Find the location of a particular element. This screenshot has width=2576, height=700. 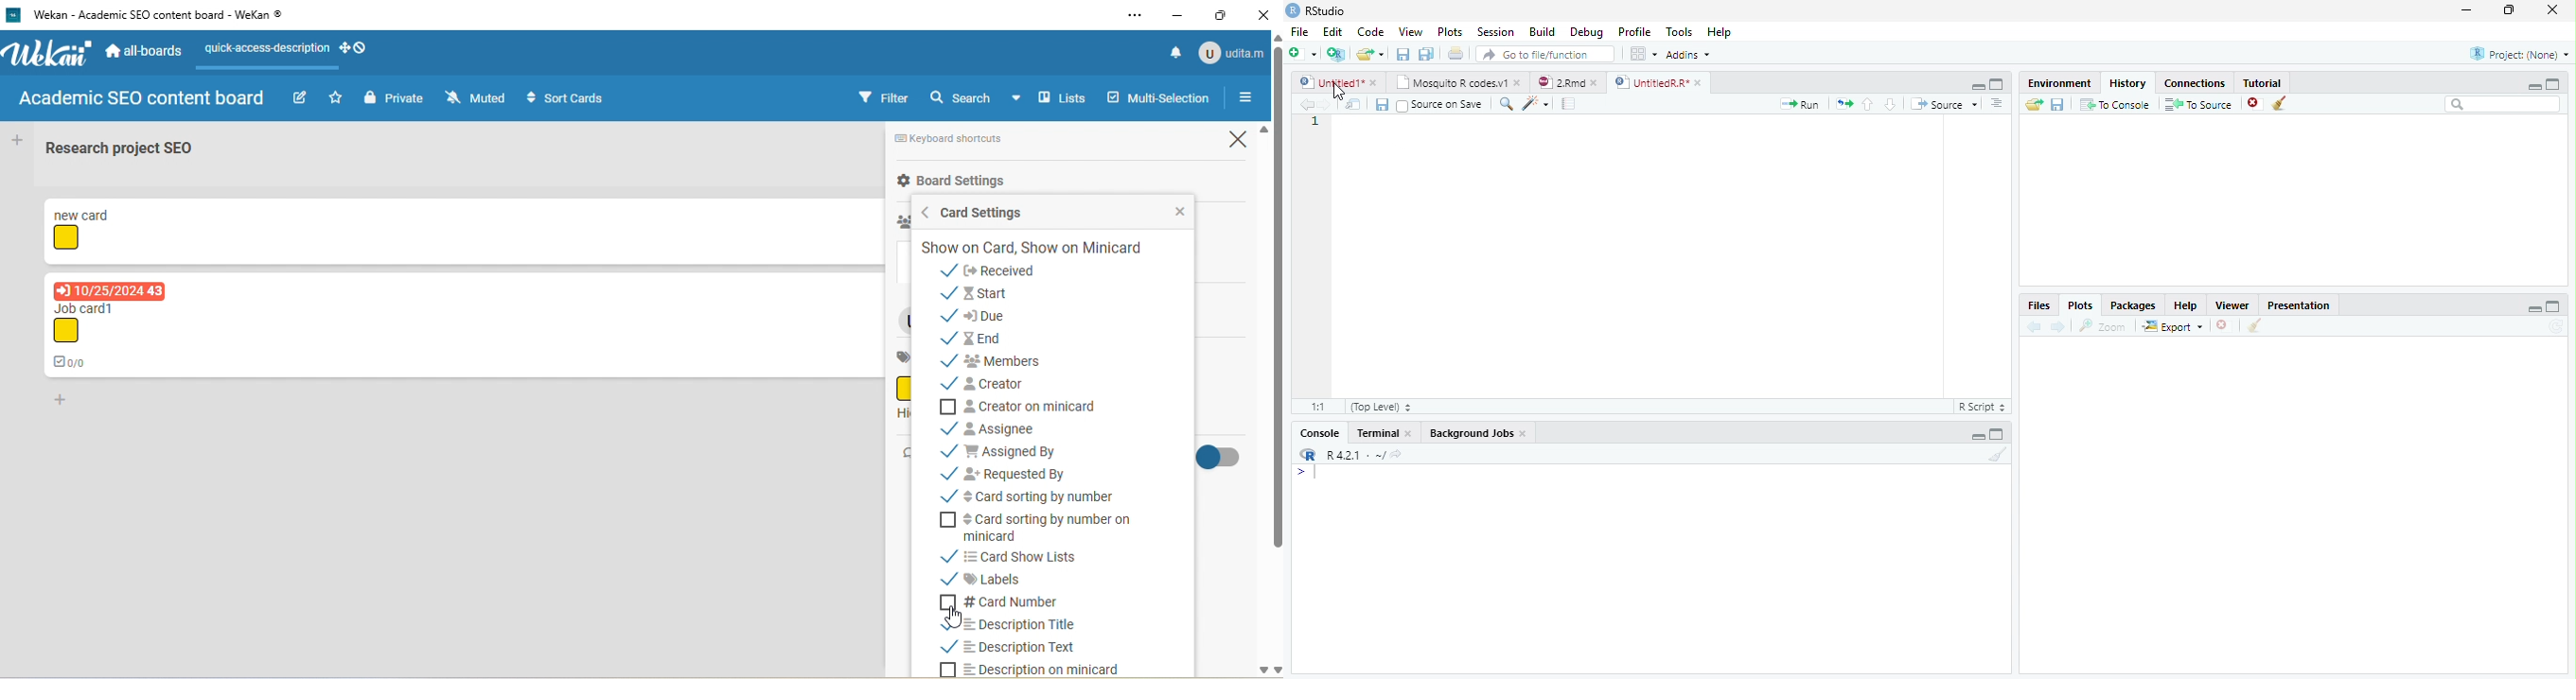

Addins is located at coordinates (1689, 56).